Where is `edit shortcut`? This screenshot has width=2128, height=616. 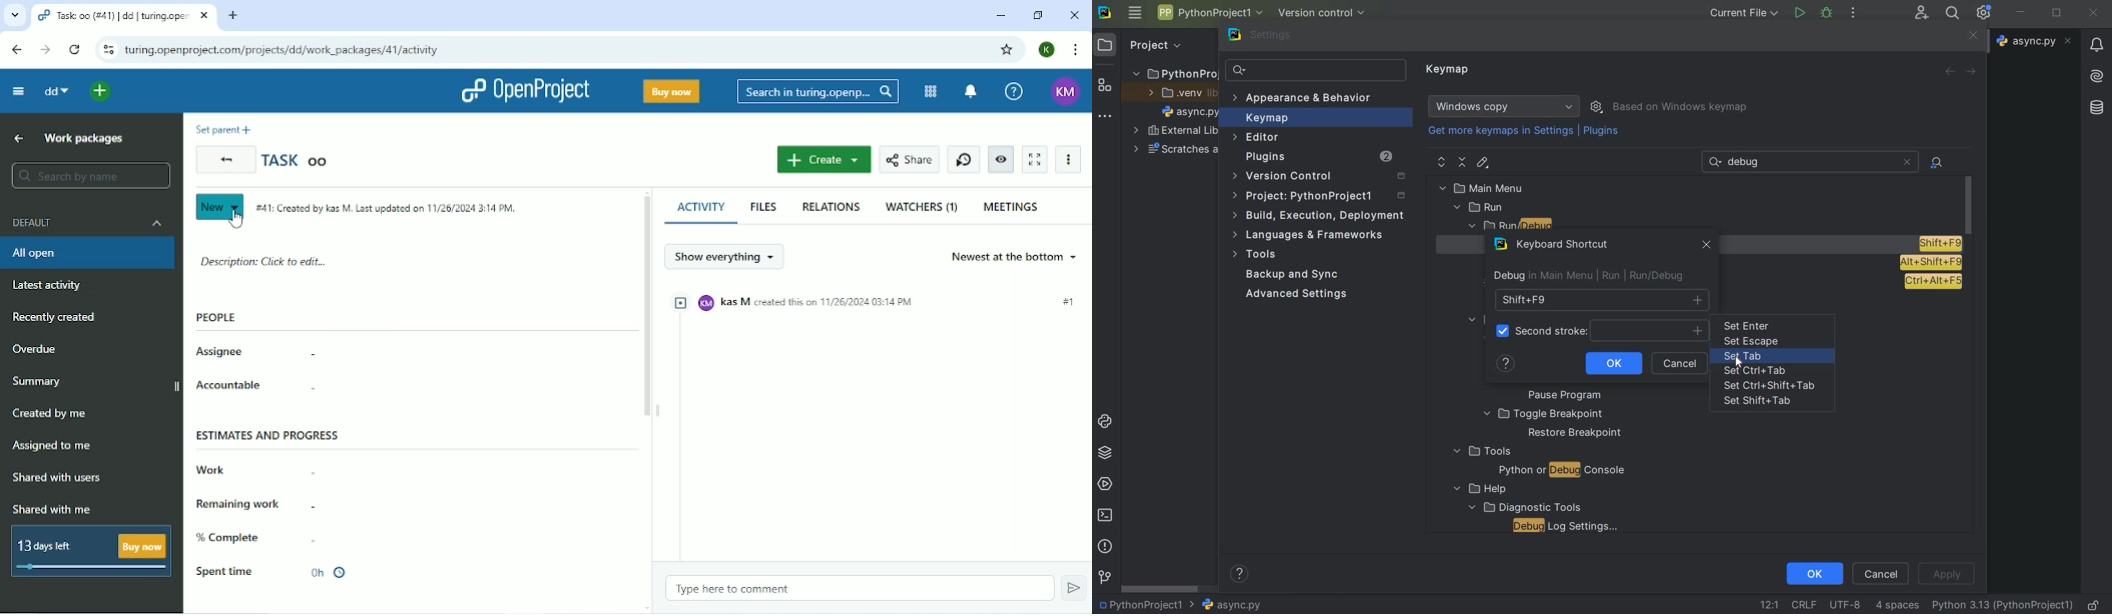
edit shortcut is located at coordinates (1482, 163).